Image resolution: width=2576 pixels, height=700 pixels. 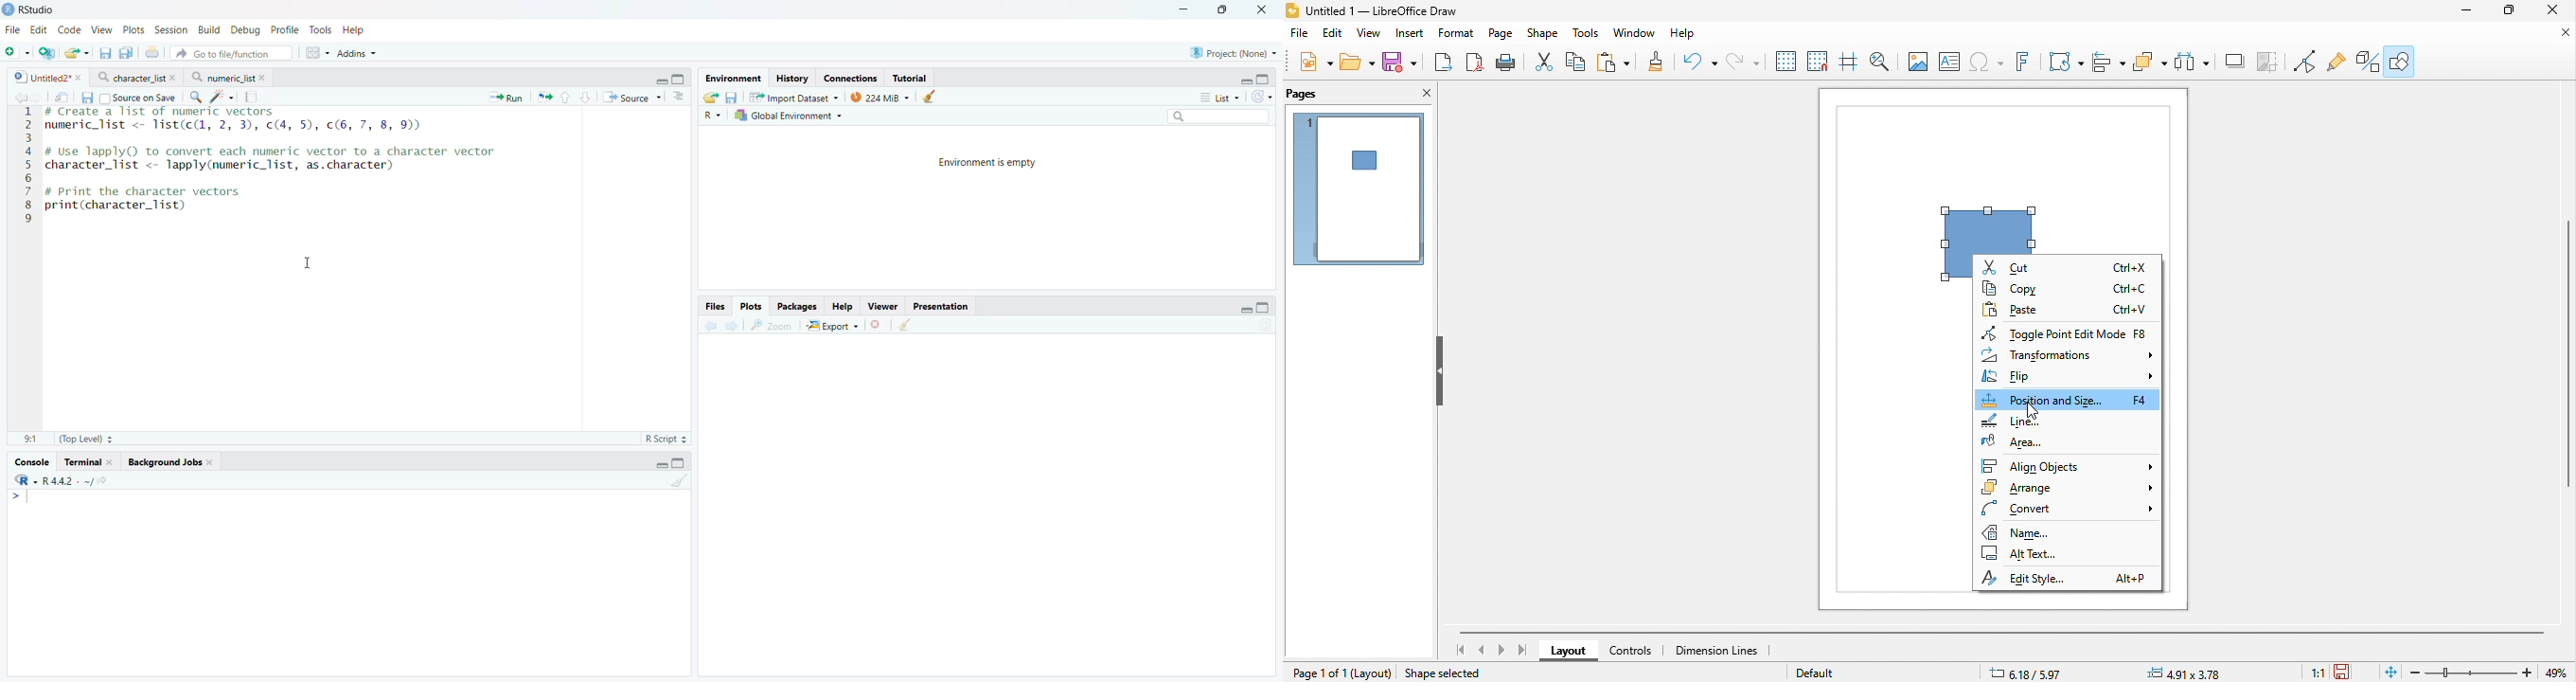 I want to click on Clear, so click(x=681, y=481).